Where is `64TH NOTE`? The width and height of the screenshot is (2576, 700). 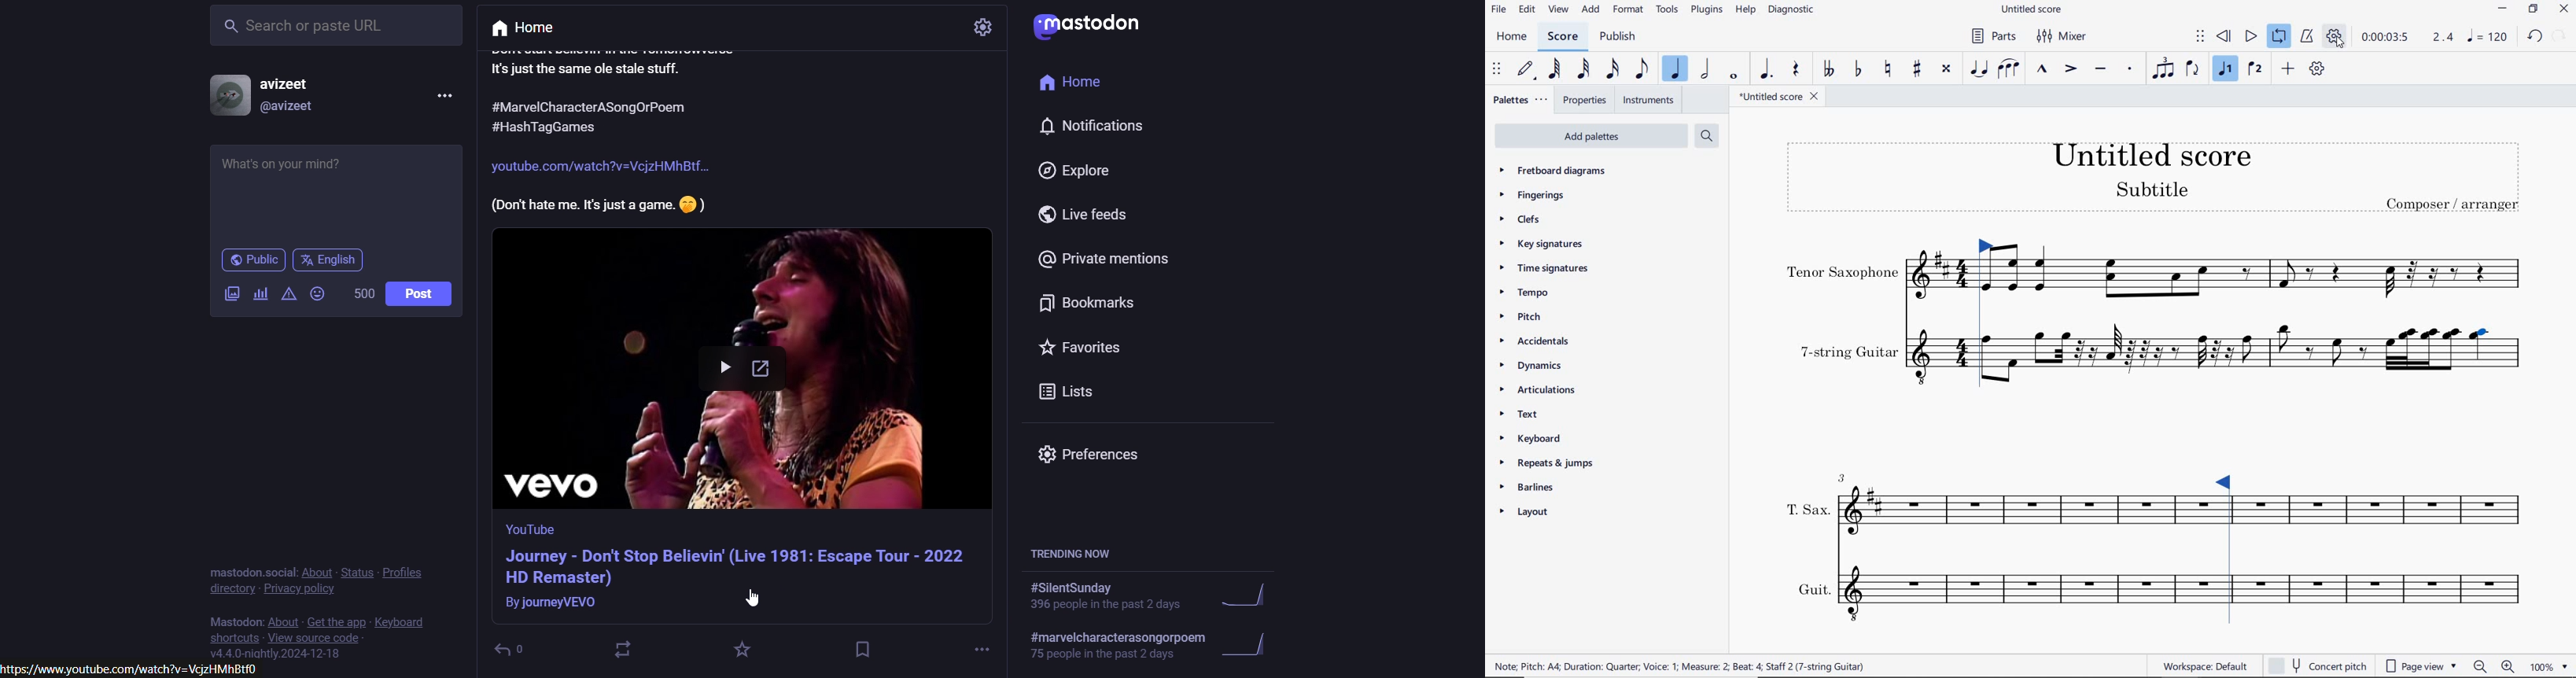
64TH NOTE is located at coordinates (1554, 68).